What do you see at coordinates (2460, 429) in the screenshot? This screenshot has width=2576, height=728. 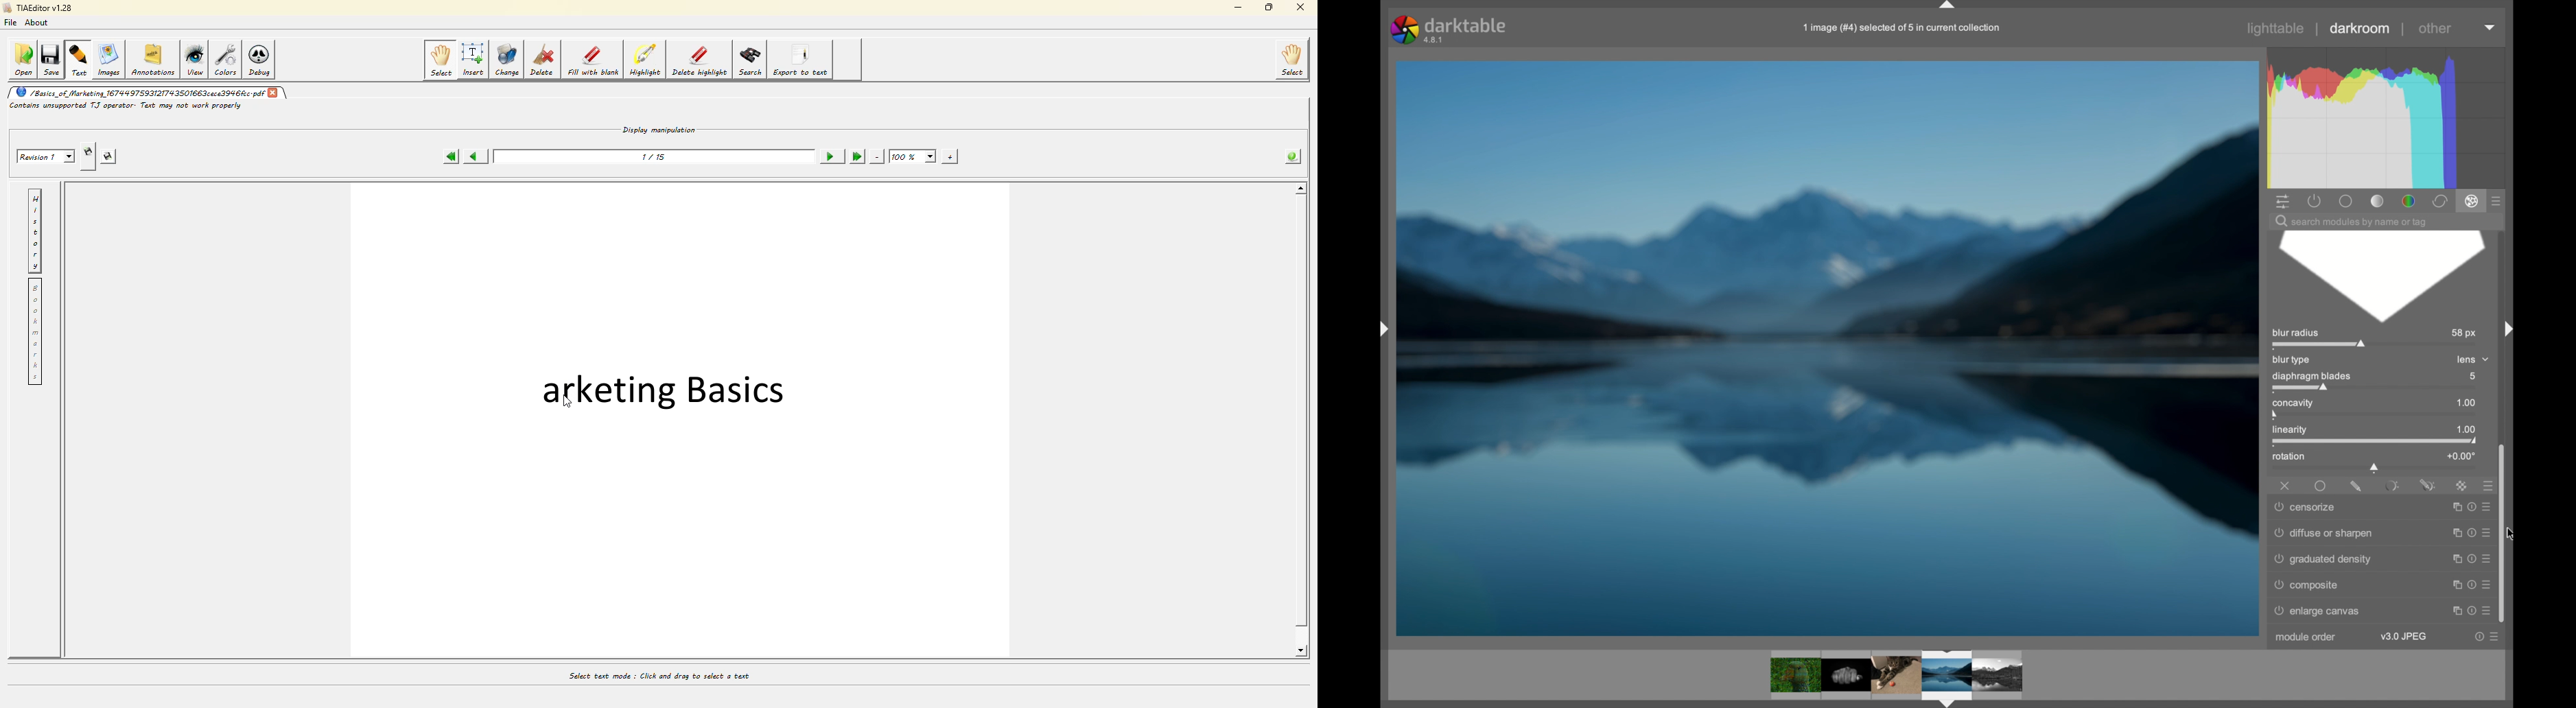 I see `1.00` at bounding box center [2460, 429].